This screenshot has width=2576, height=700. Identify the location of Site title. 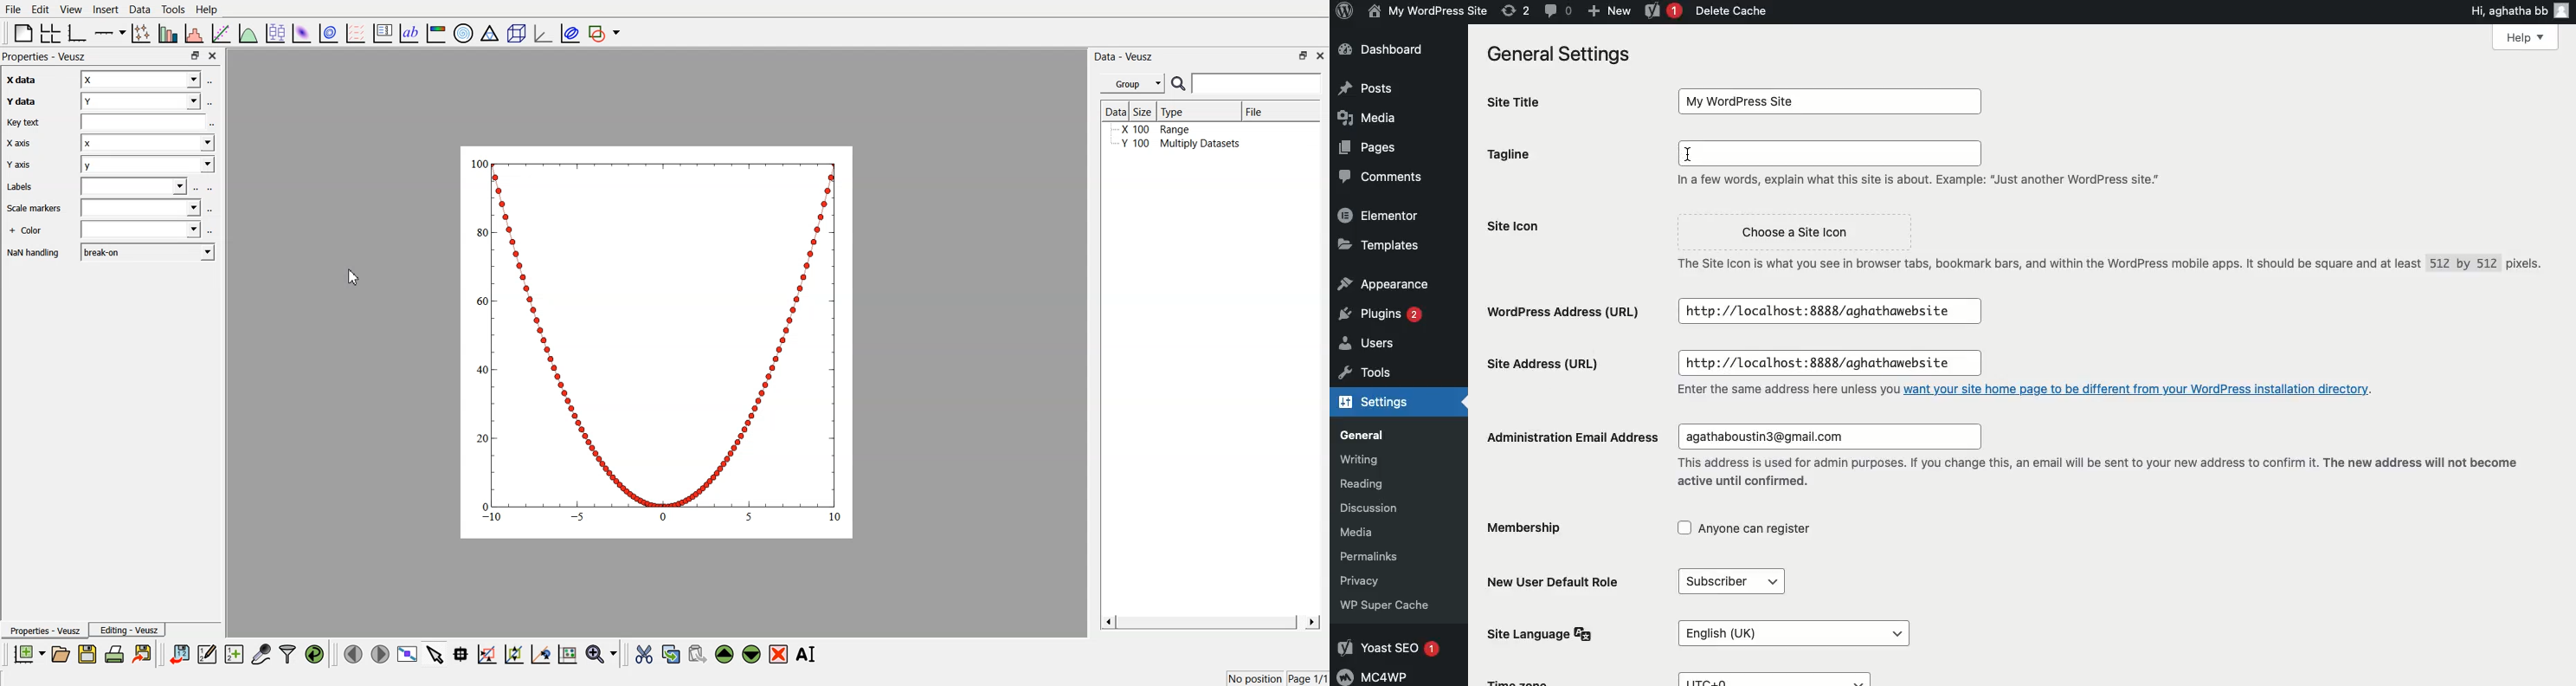
(1523, 101).